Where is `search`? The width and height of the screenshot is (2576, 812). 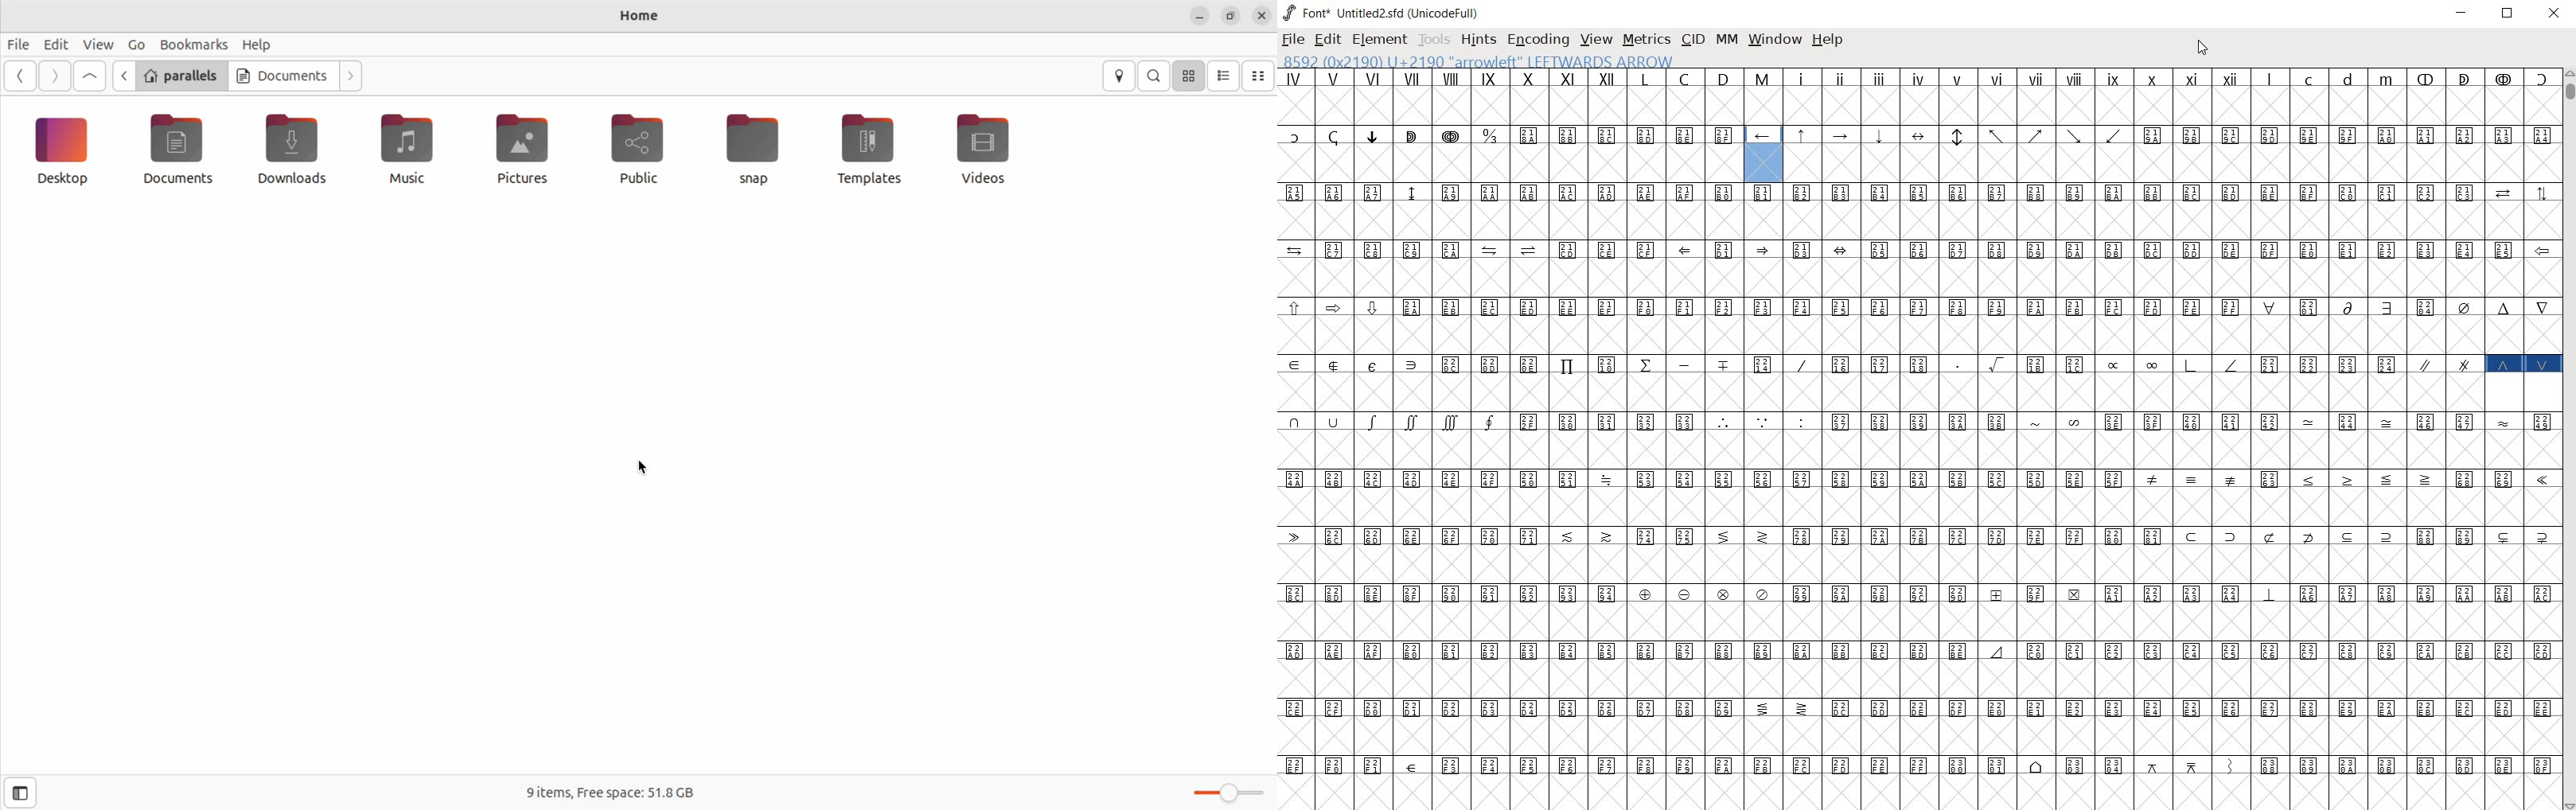
search is located at coordinates (1155, 76).